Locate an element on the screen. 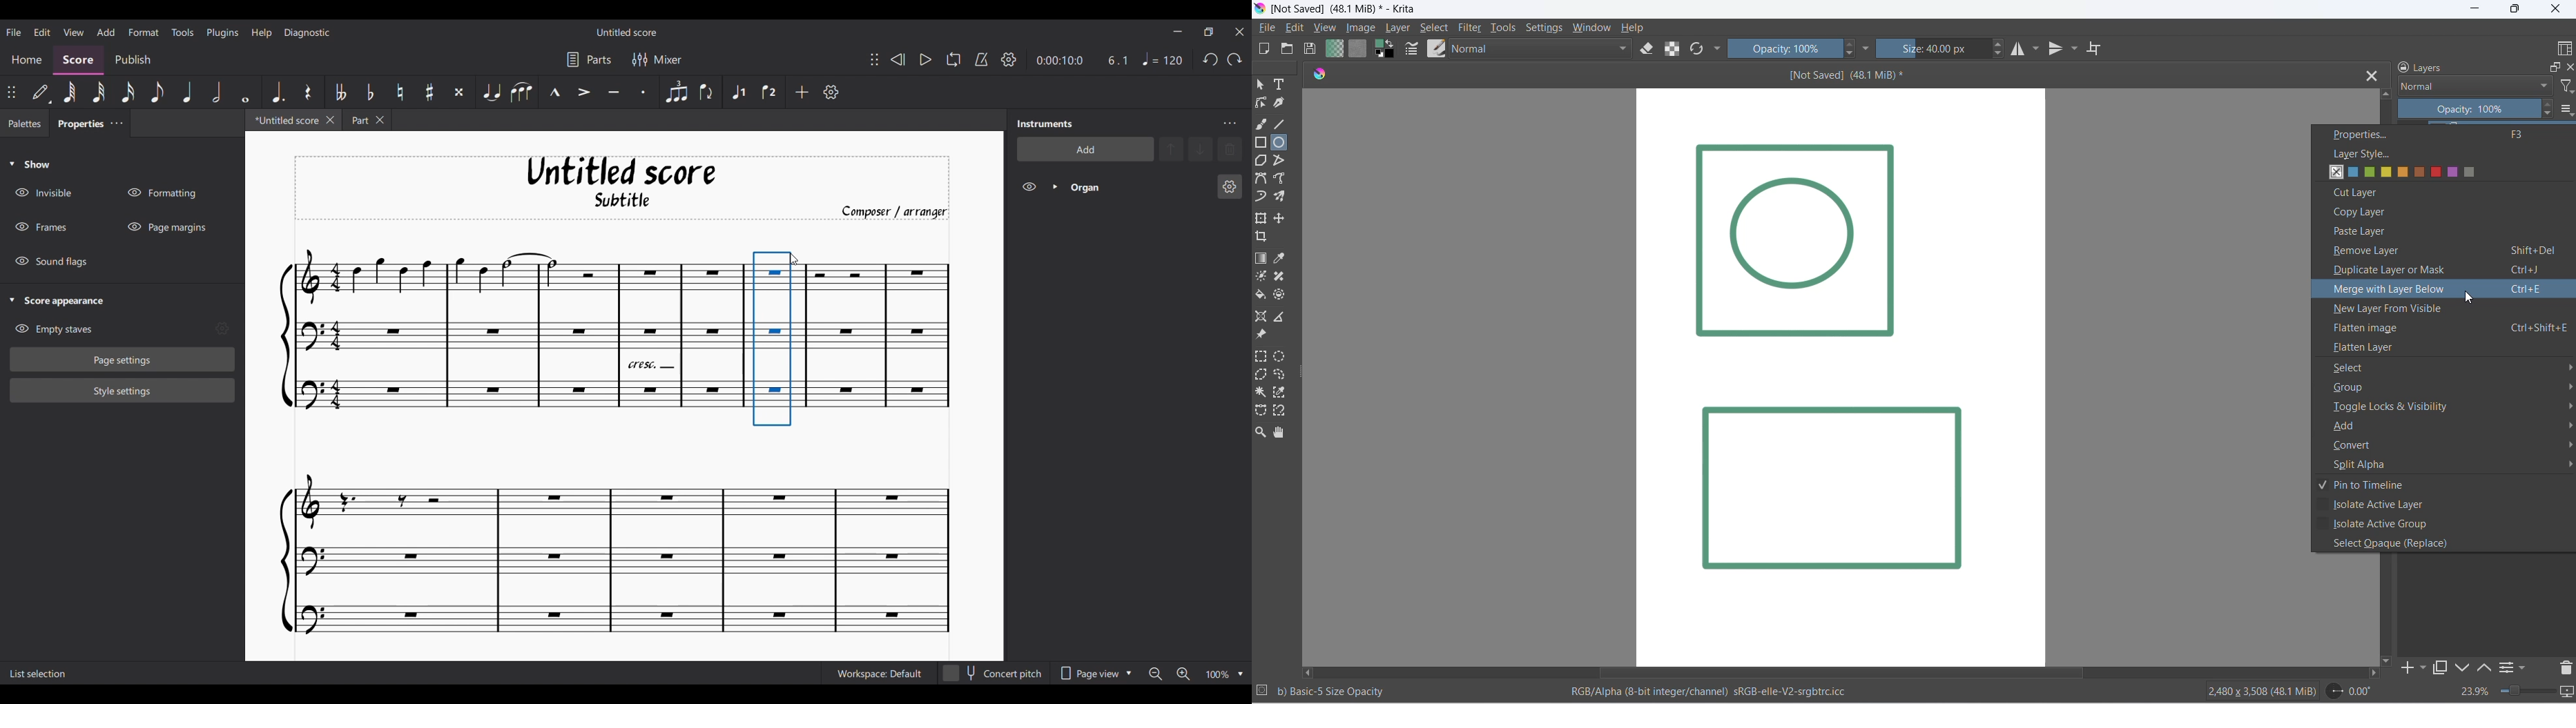 Image resolution: width=2576 pixels, height=728 pixels. select opaque is located at coordinates (2437, 542).